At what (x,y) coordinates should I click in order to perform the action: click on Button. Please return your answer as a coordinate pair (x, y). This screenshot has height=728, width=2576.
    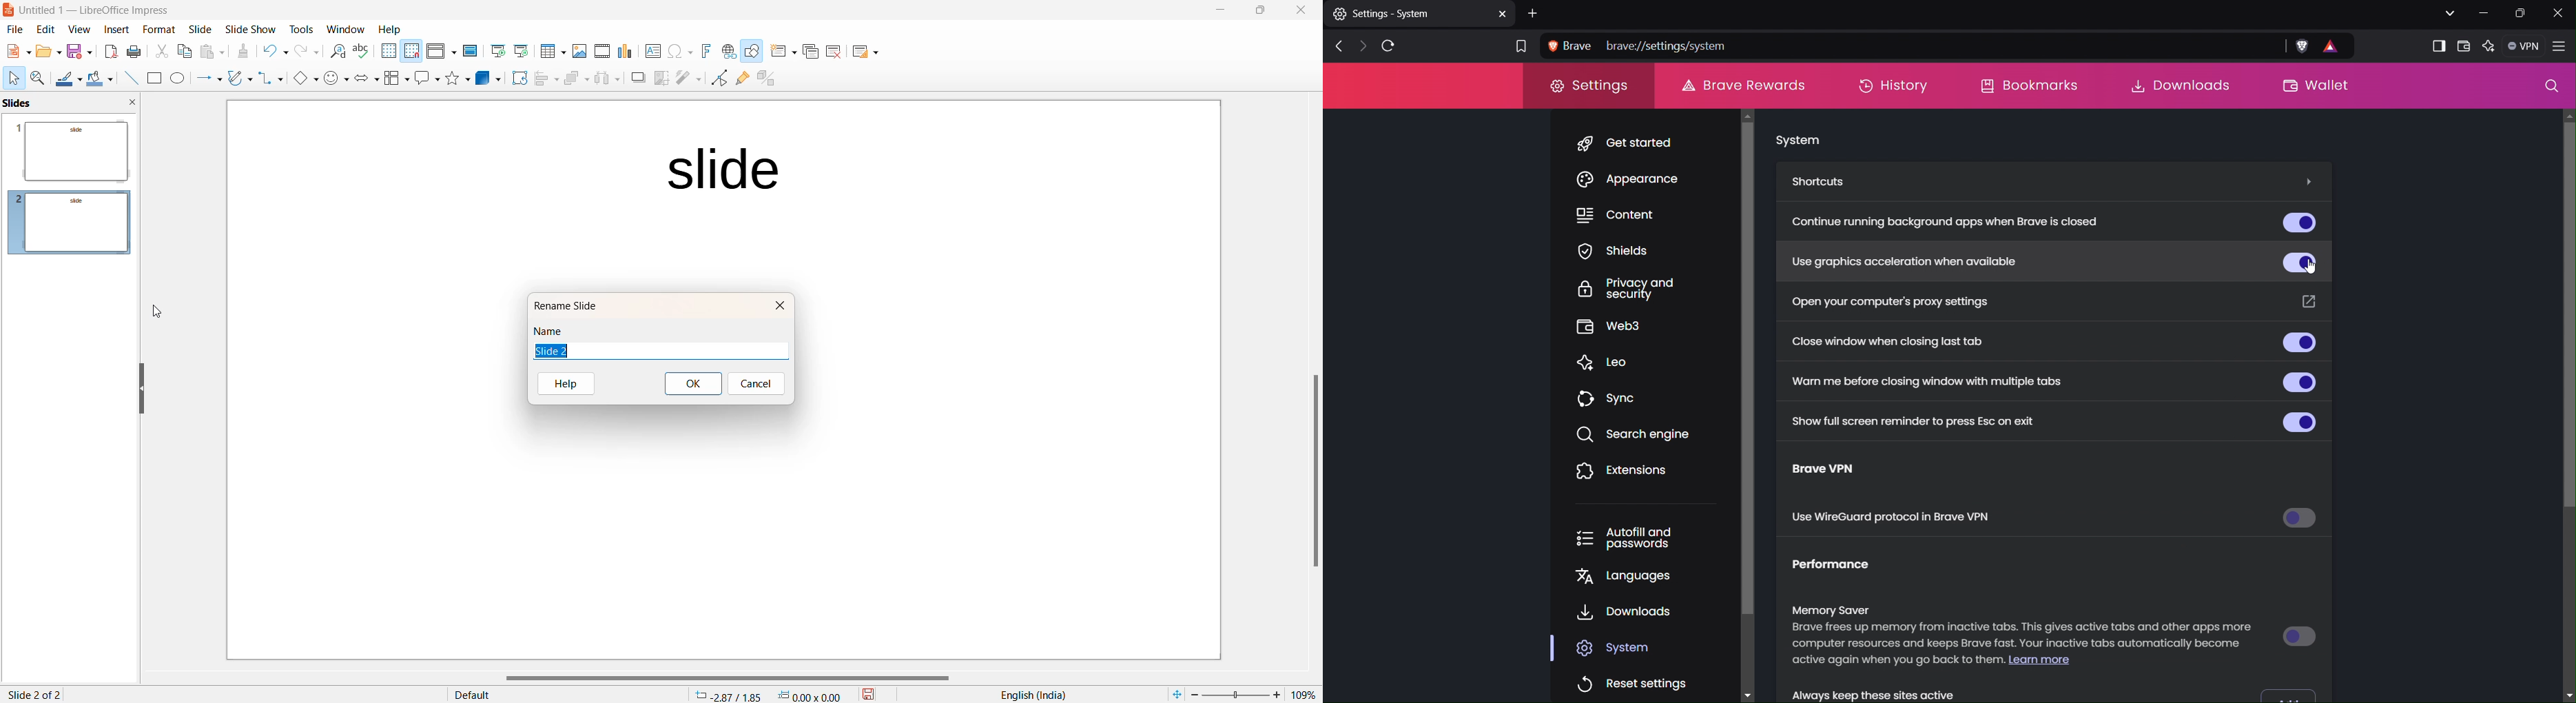
    Looking at the image, I should click on (2291, 693).